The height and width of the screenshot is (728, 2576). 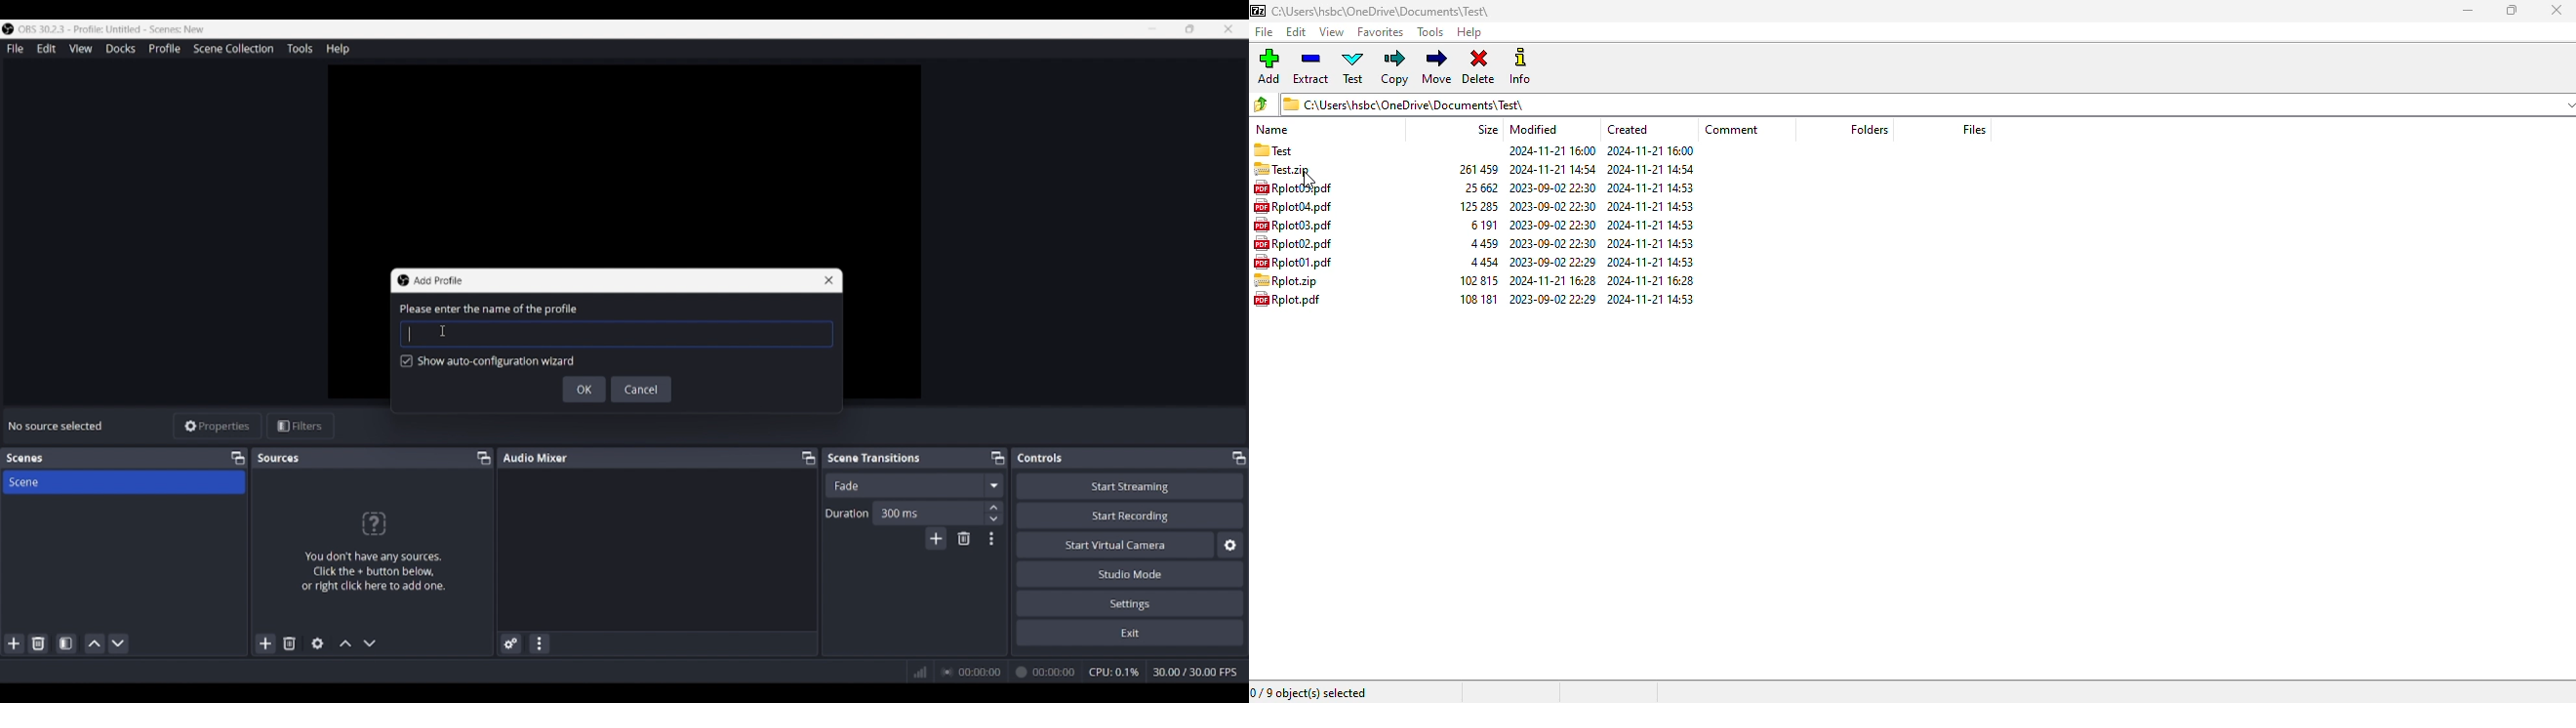 I want to click on Show interface in a smaller tab, so click(x=1190, y=29).